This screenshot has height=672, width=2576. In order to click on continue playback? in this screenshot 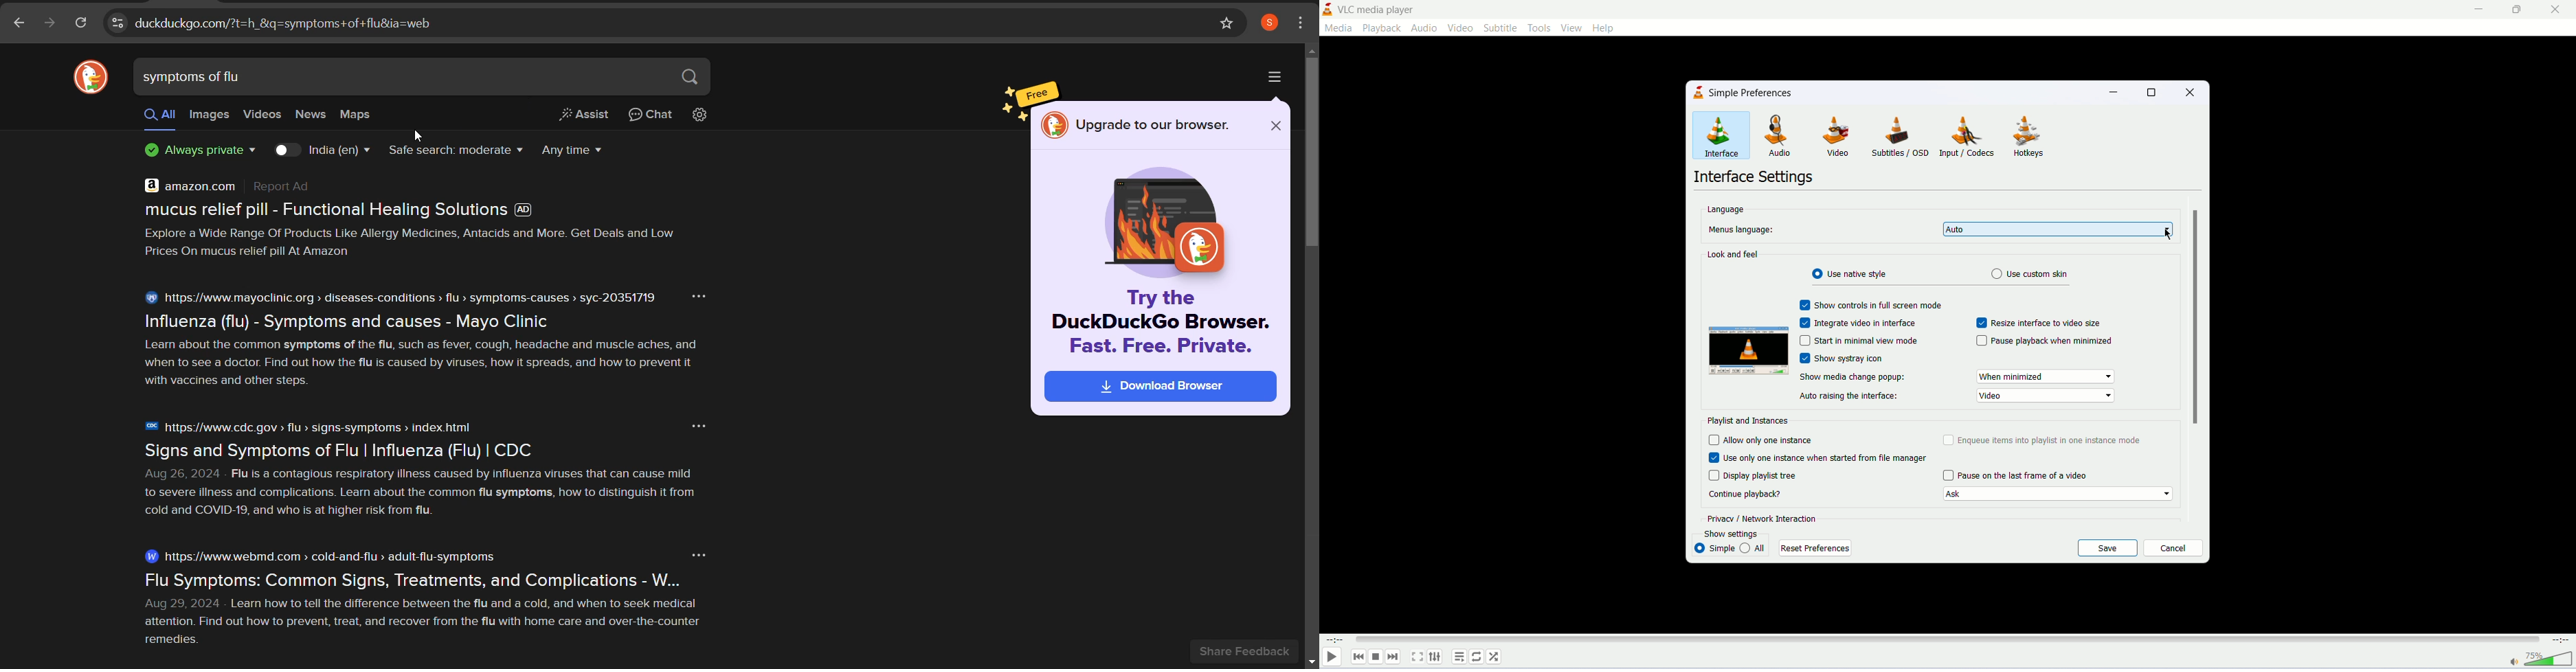, I will do `click(1745, 494)`.